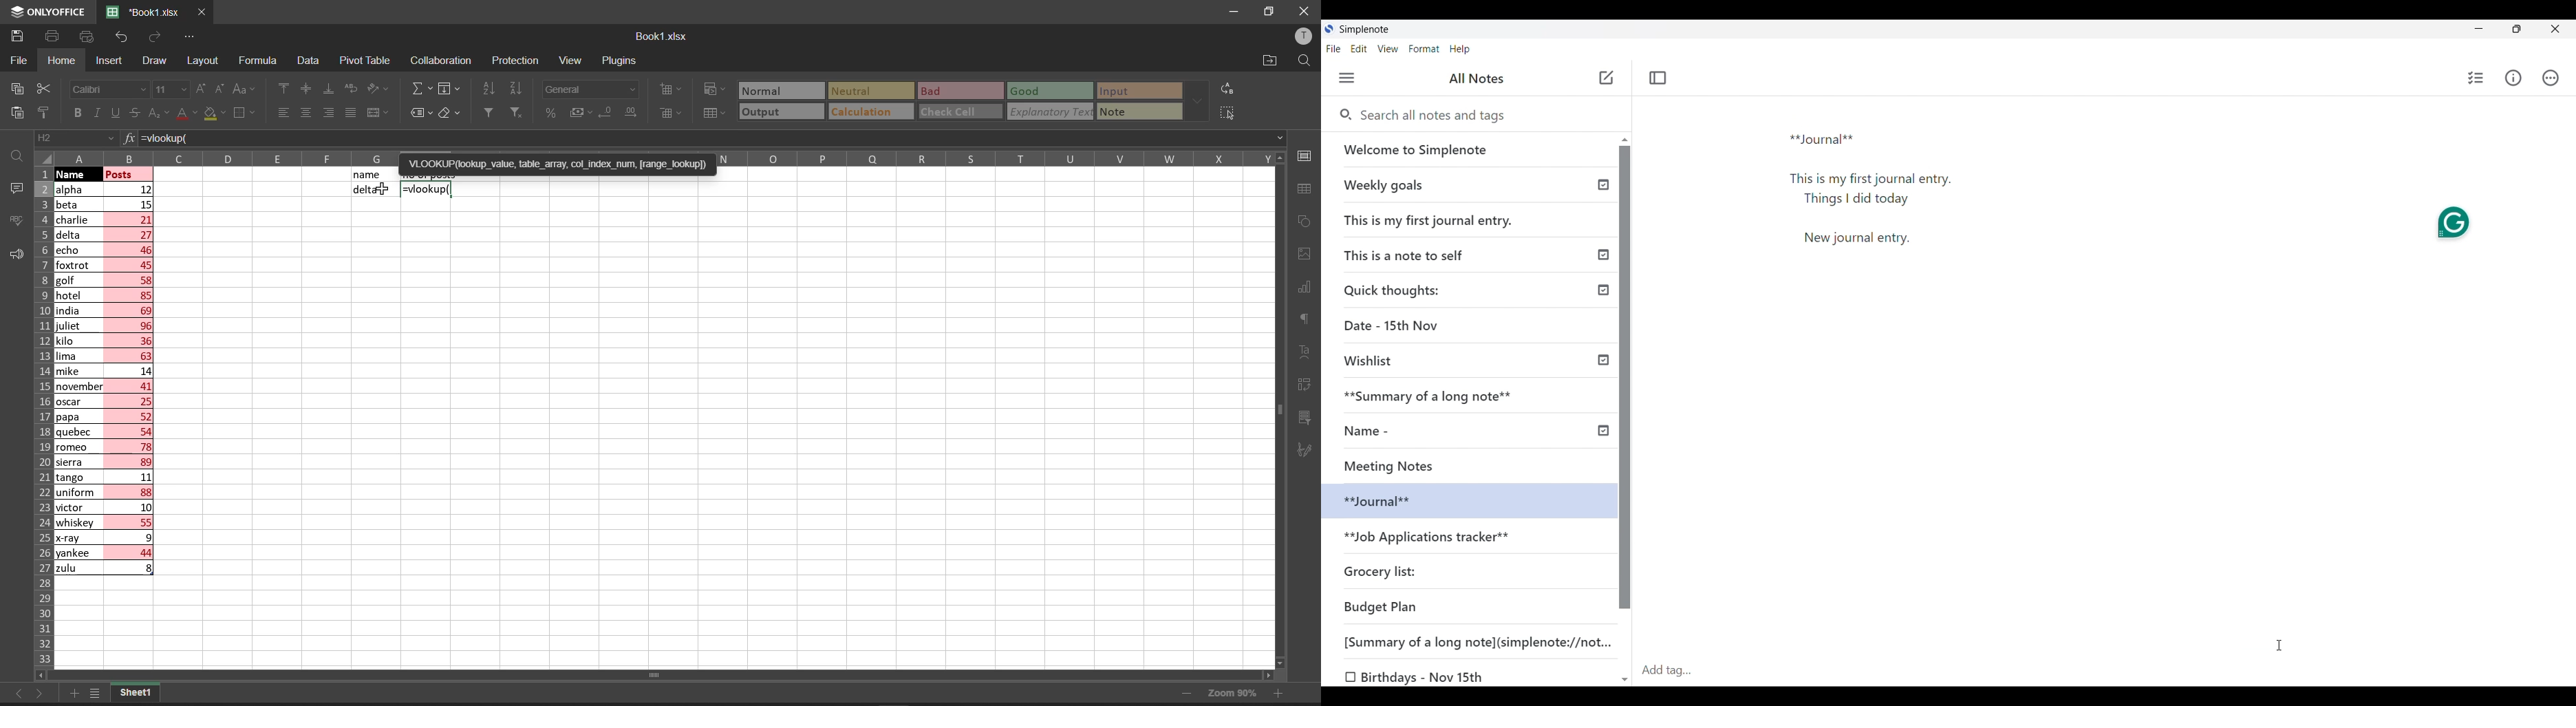  I want to click on Title of left panel, so click(1477, 78).